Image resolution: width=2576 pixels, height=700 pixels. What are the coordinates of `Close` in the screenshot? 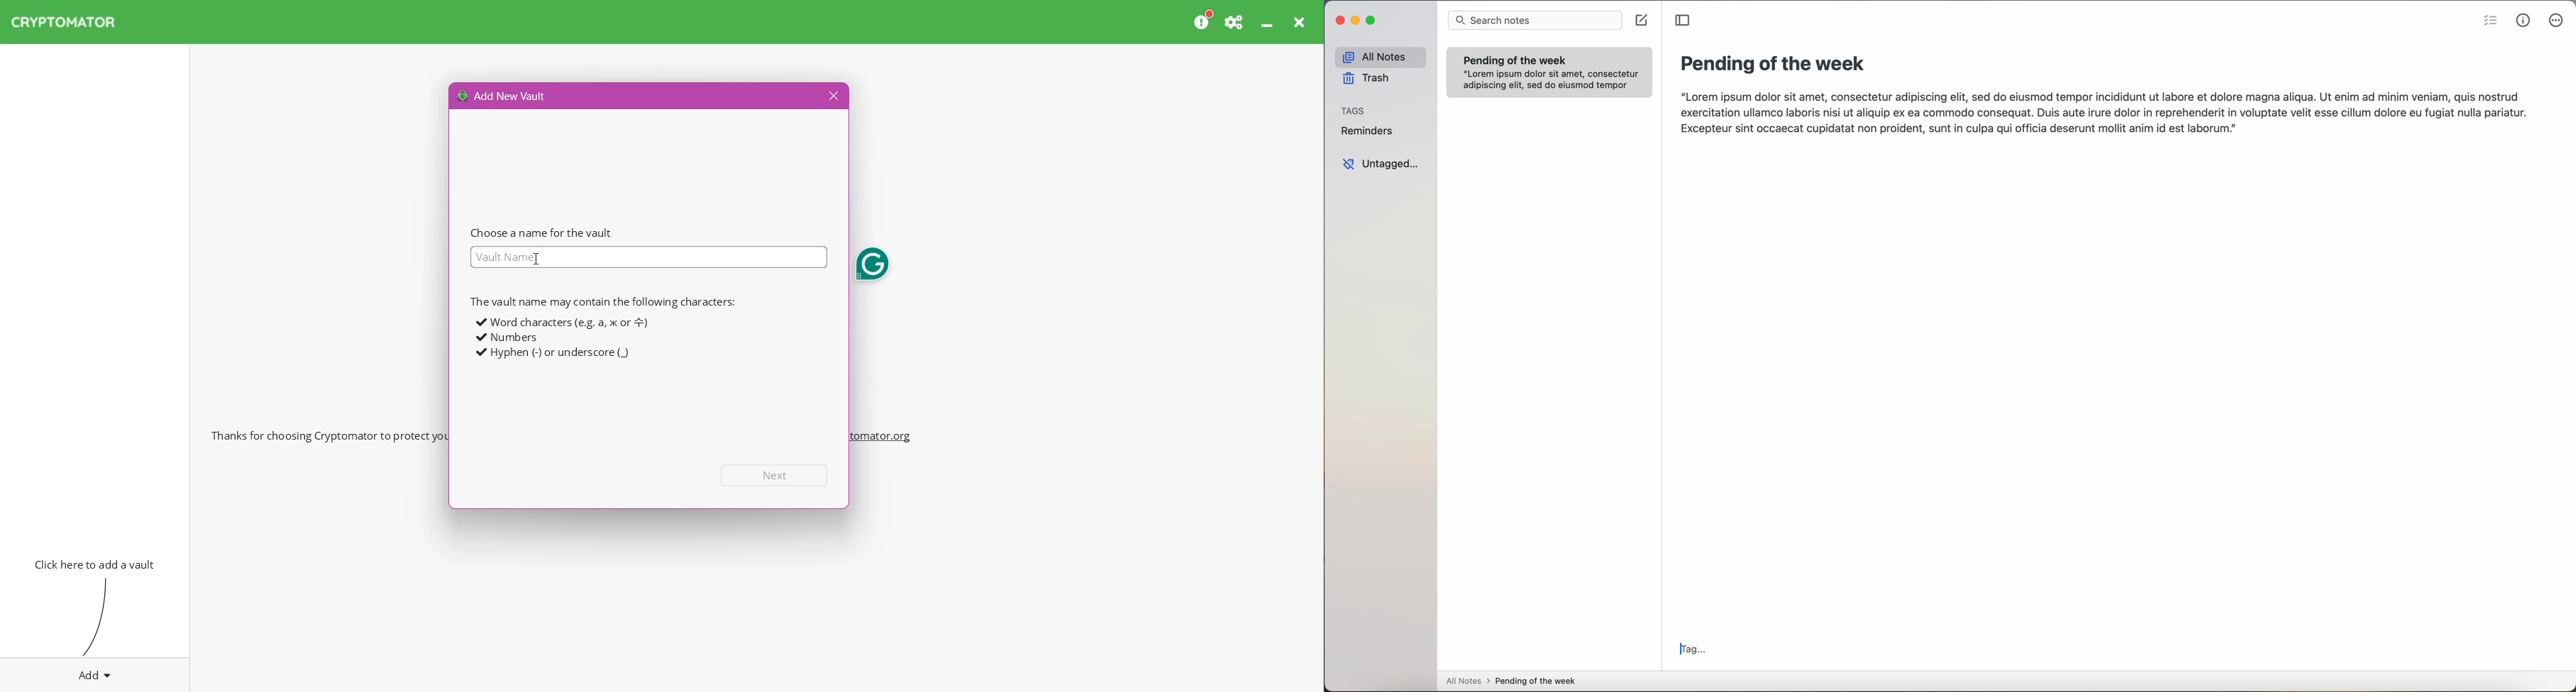 It's located at (831, 96).